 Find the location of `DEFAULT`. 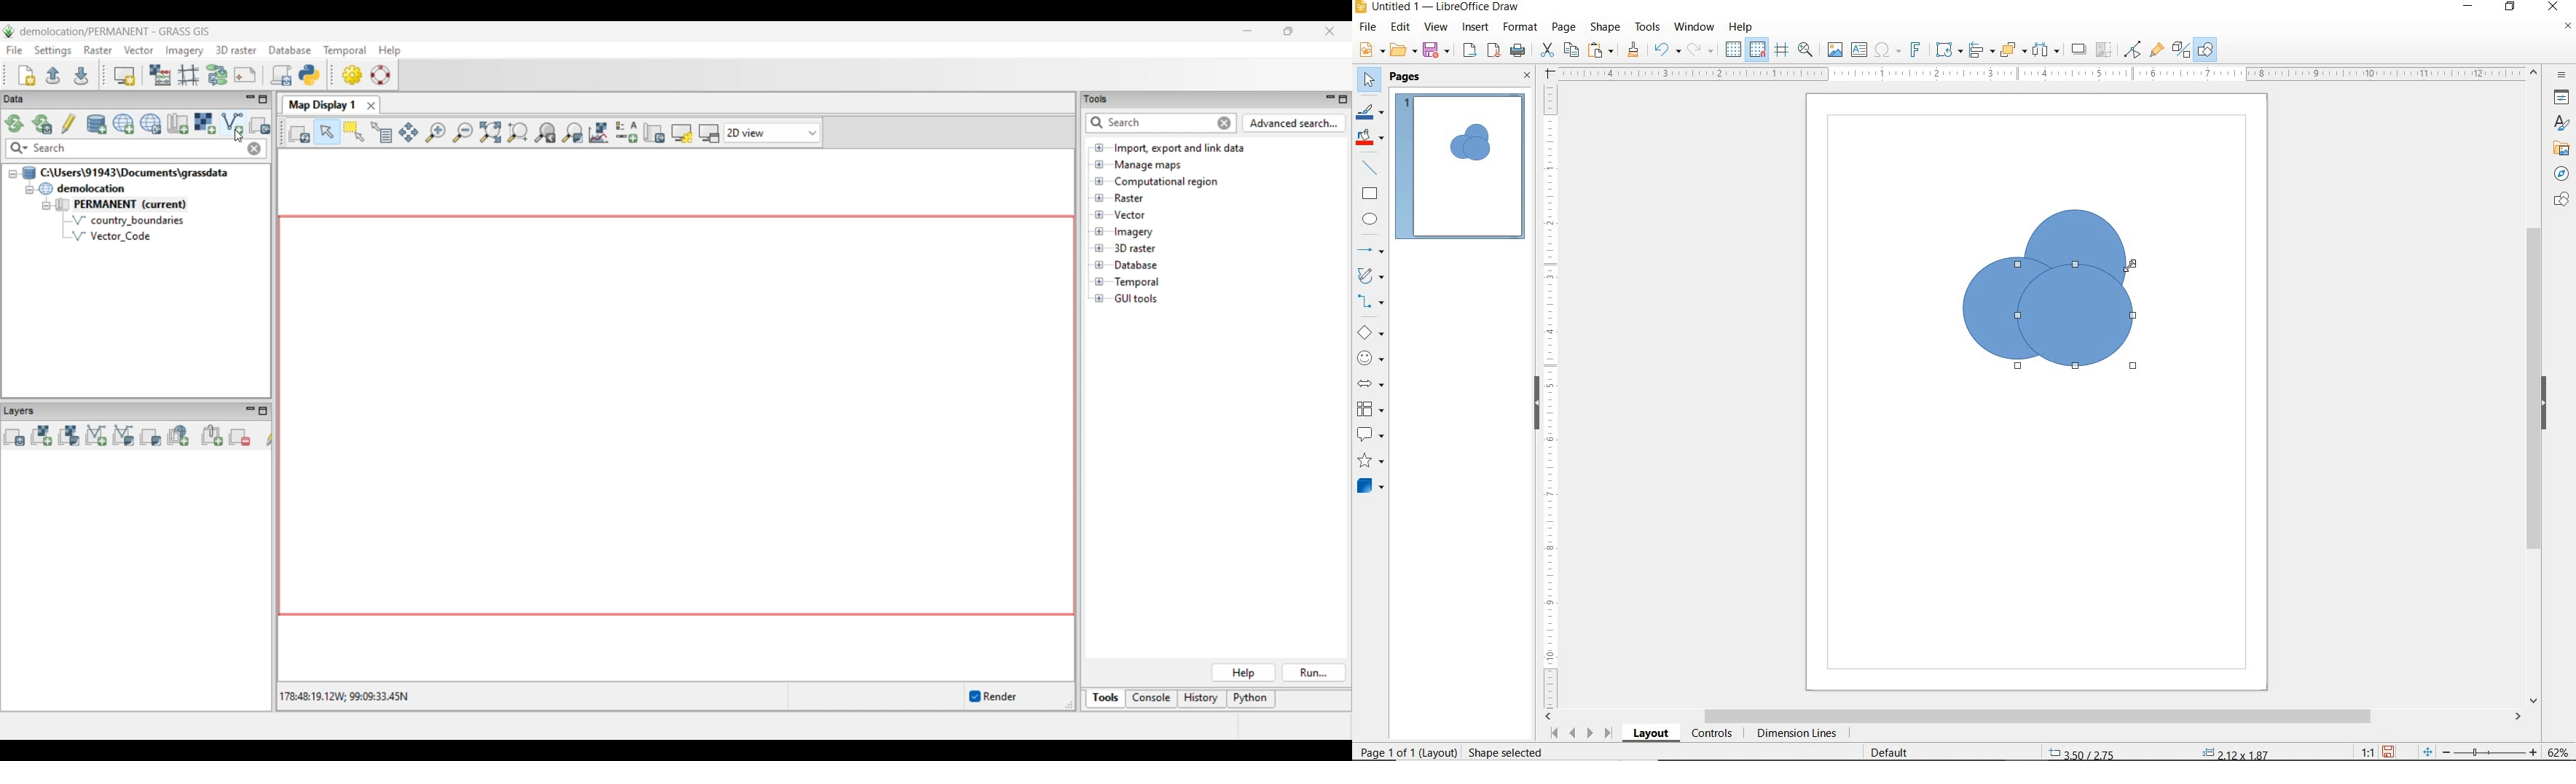

DEFAULT is located at coordinates (1894, 751).